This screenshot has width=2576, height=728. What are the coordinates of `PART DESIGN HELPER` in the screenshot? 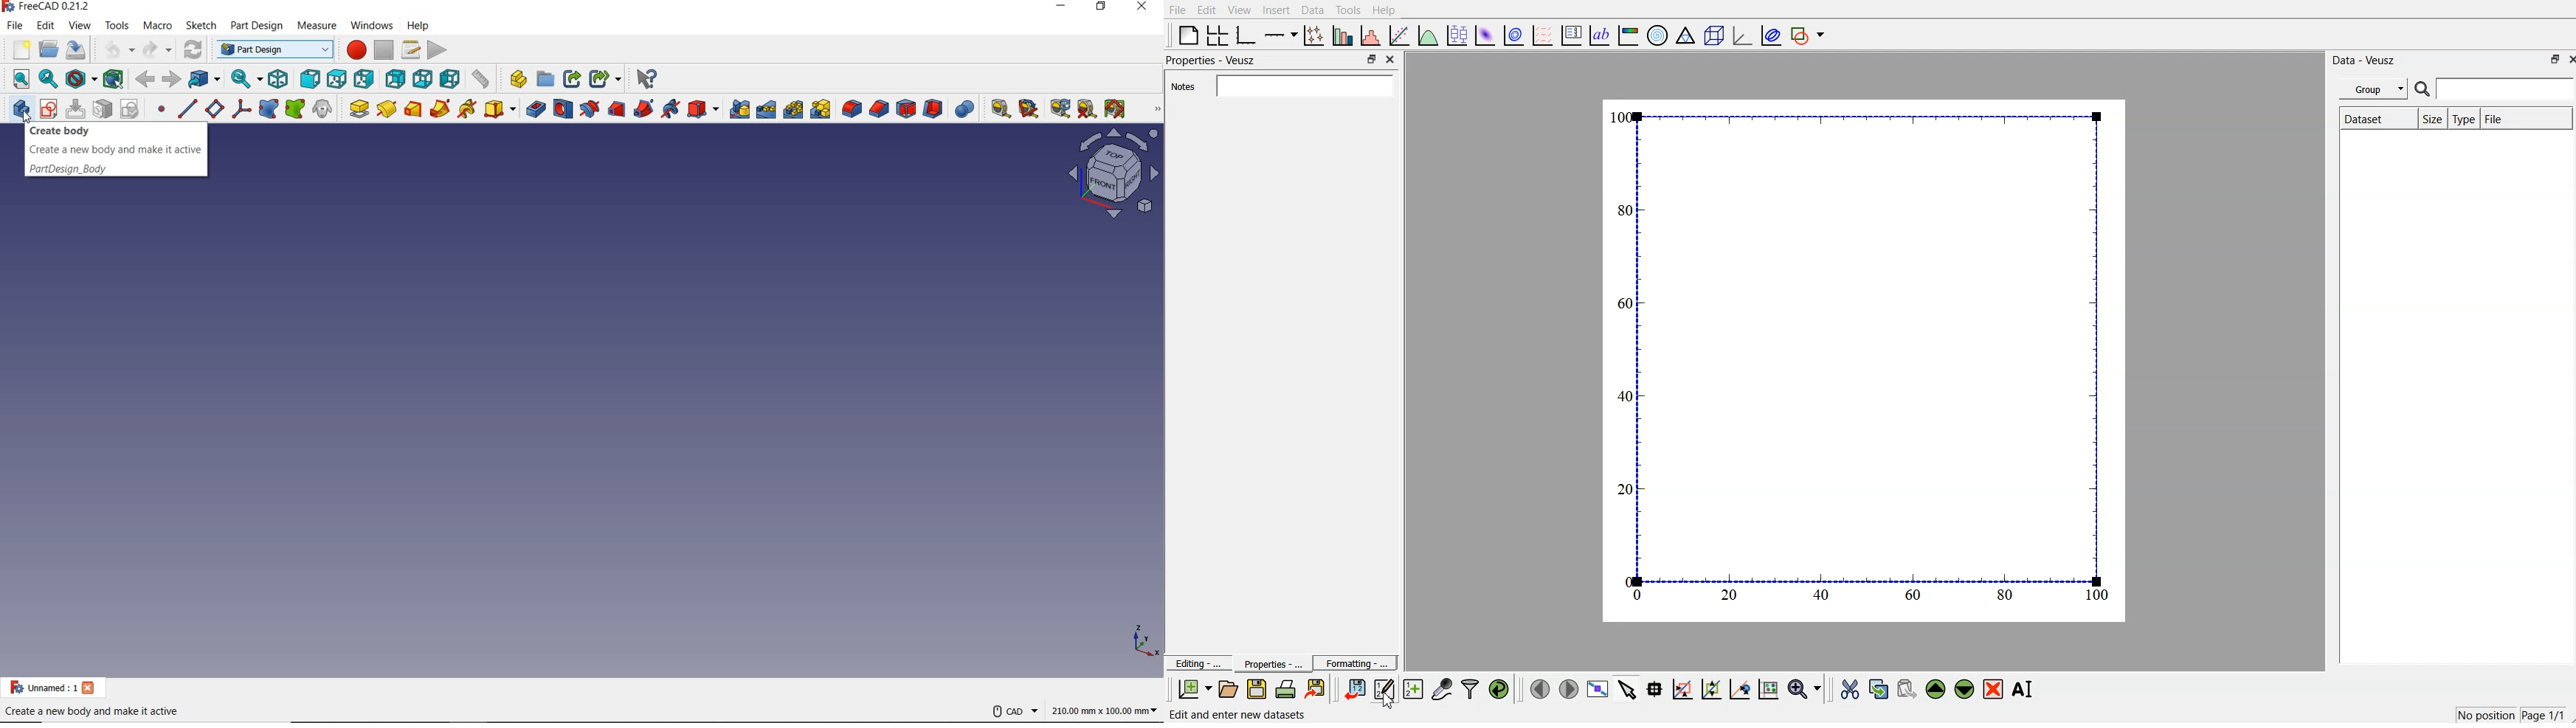 It's located at (1157, 109).